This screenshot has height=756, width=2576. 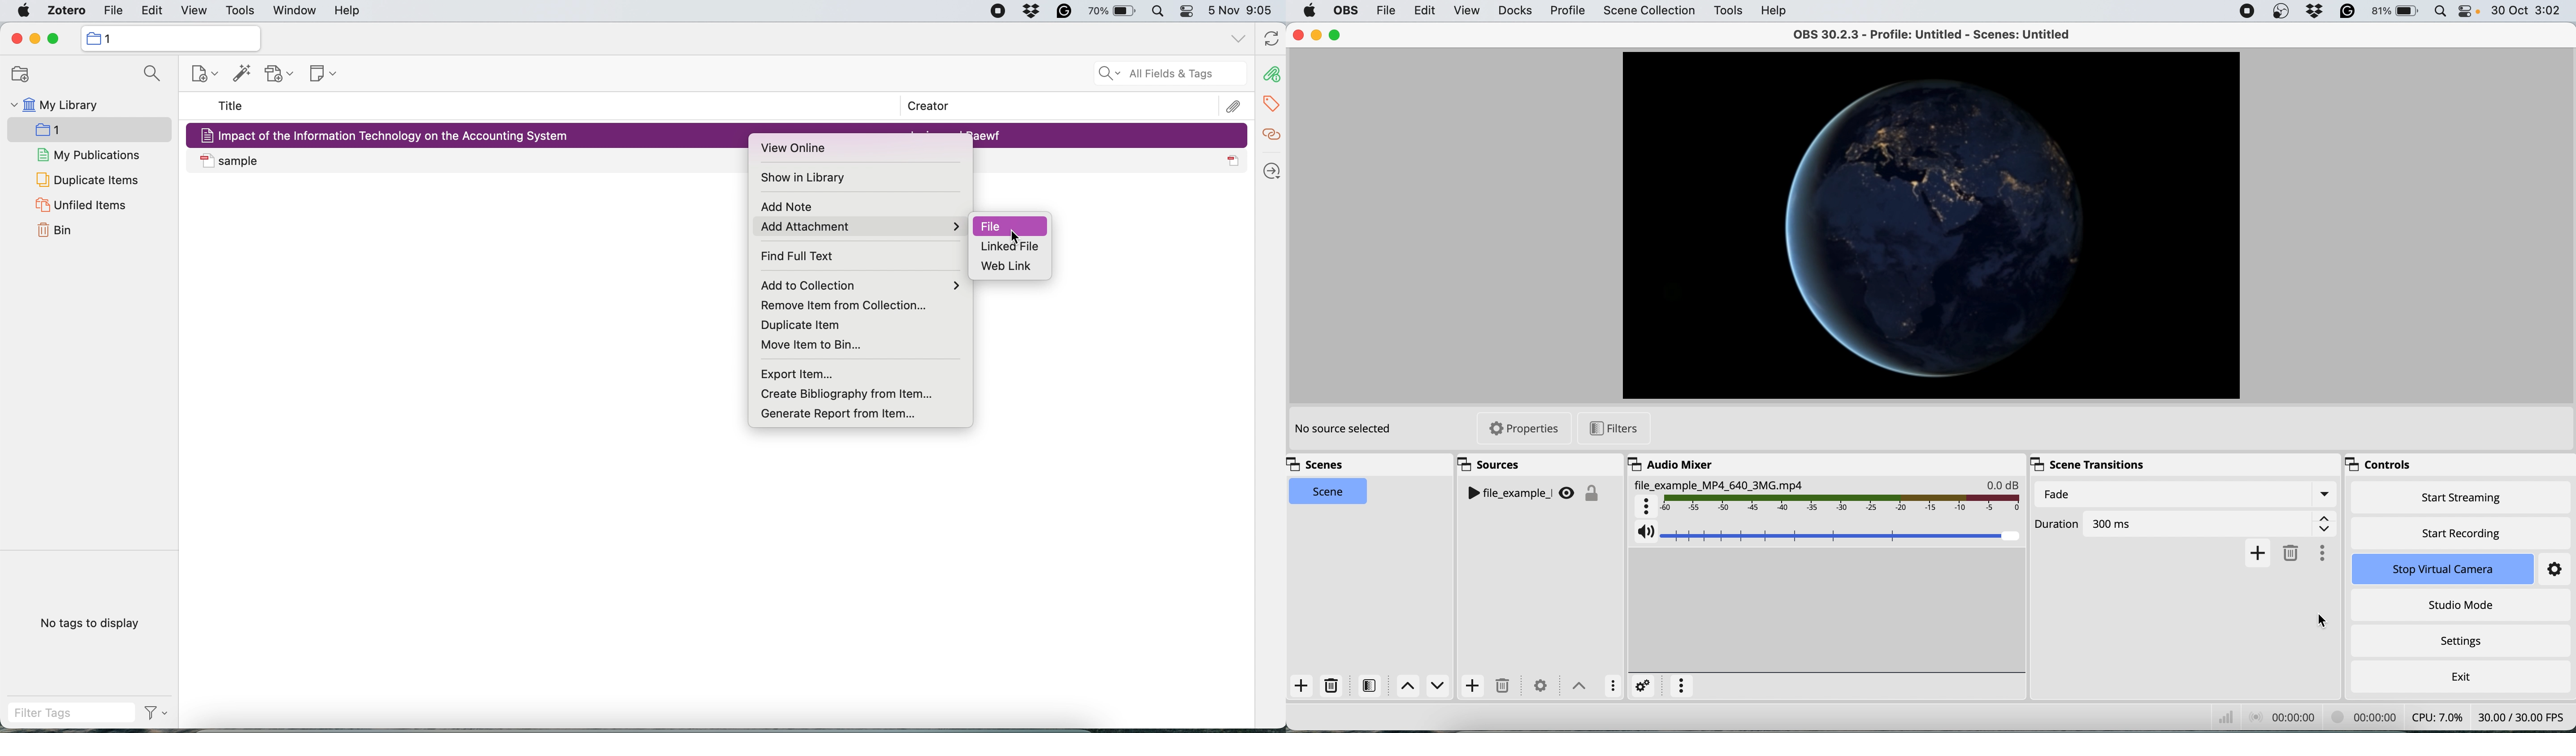 What do you see at coordinates (859, 227) in the screenshot?
I see `add attachment` at bounding box center [859, 227].